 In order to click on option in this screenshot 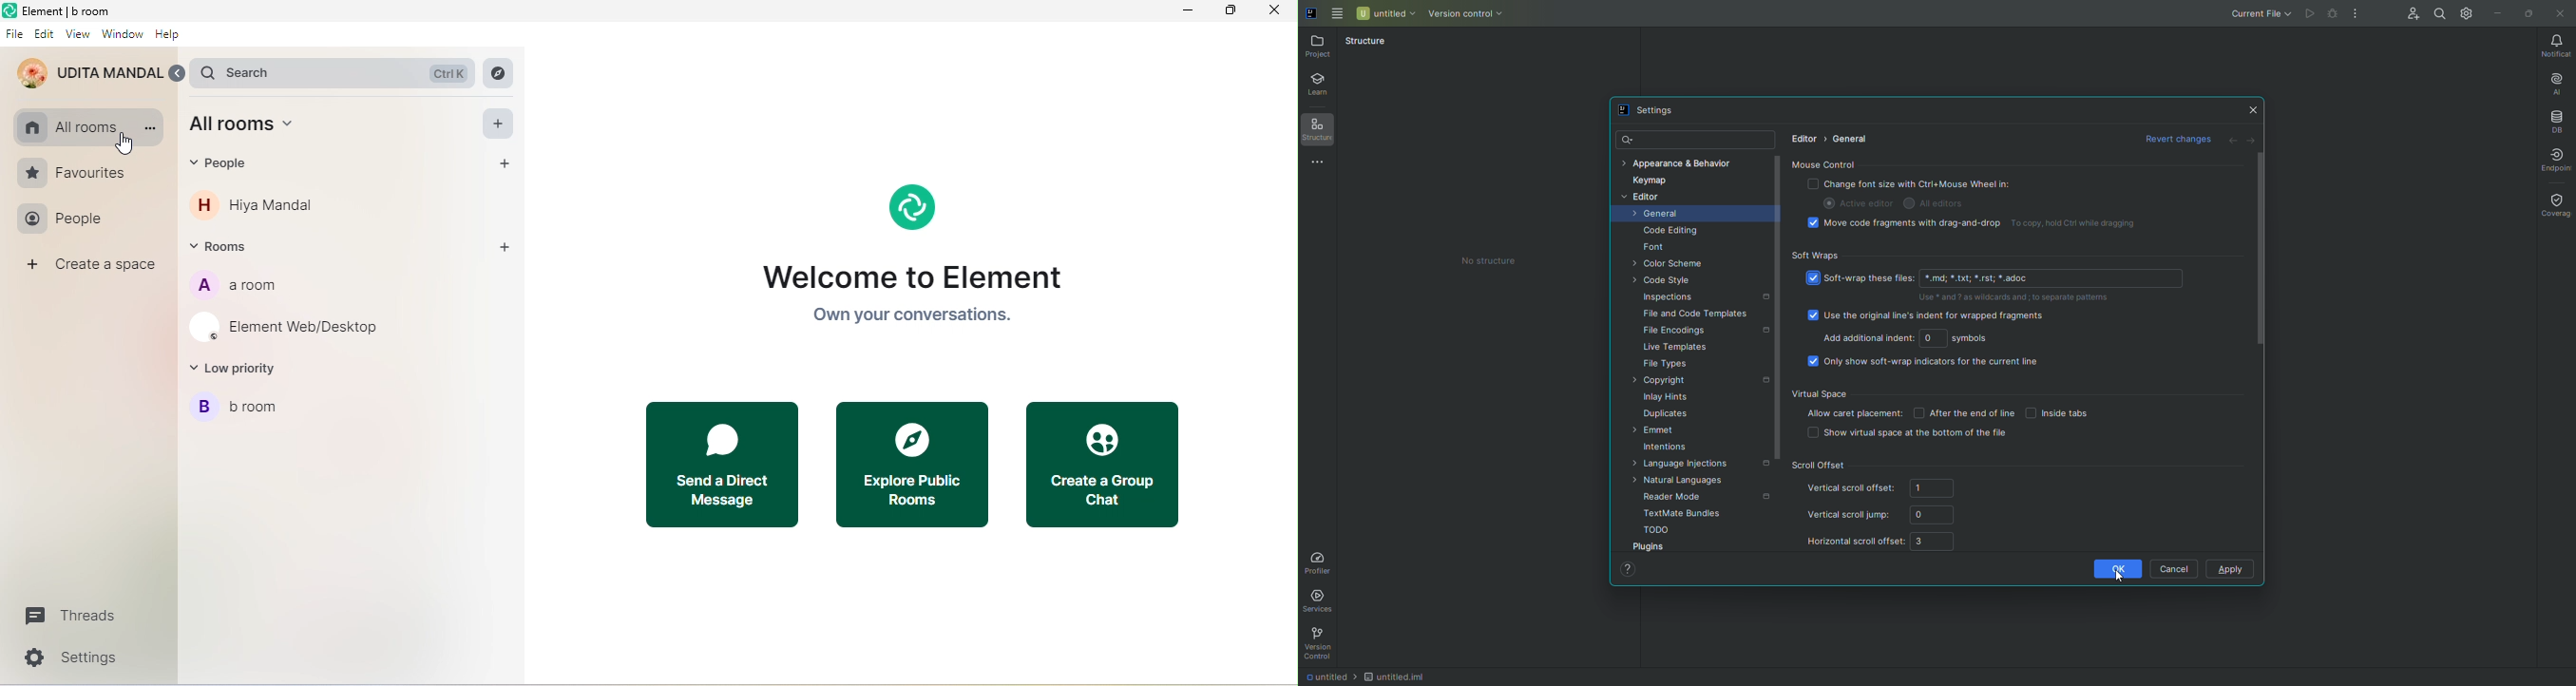, I will do `click(153, 124)`.